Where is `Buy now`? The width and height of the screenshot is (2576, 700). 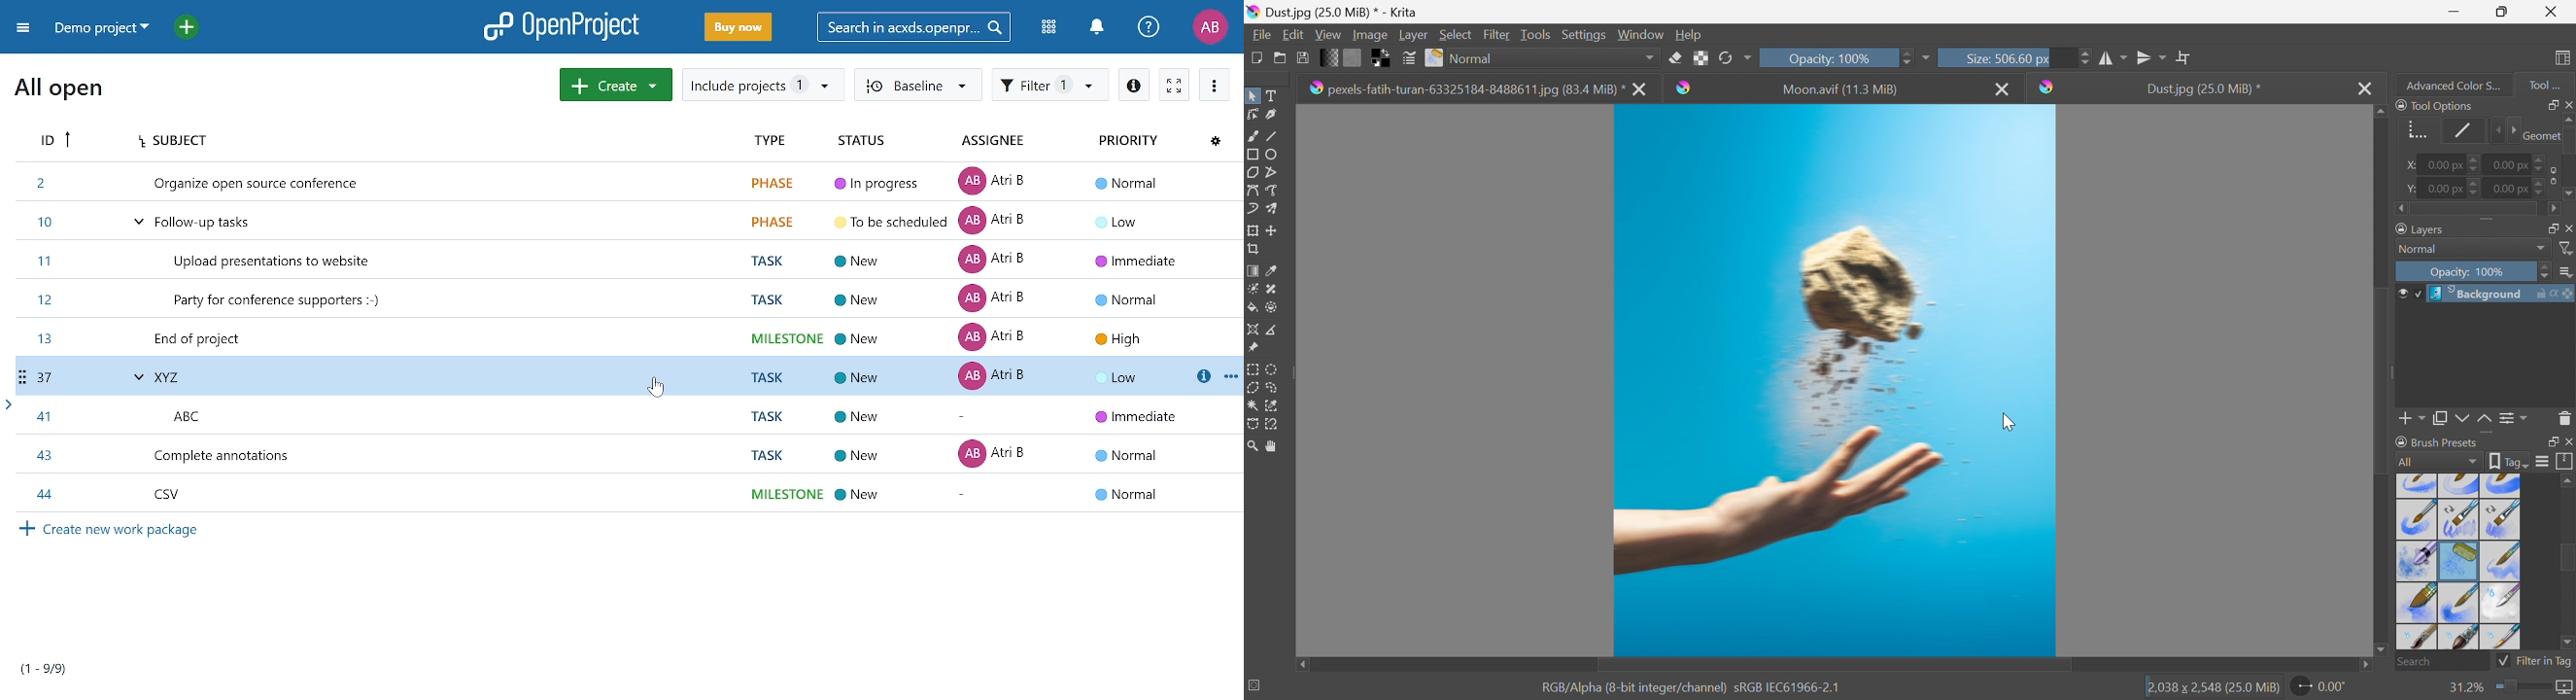
Buy now is located at coordinates (737, 26).